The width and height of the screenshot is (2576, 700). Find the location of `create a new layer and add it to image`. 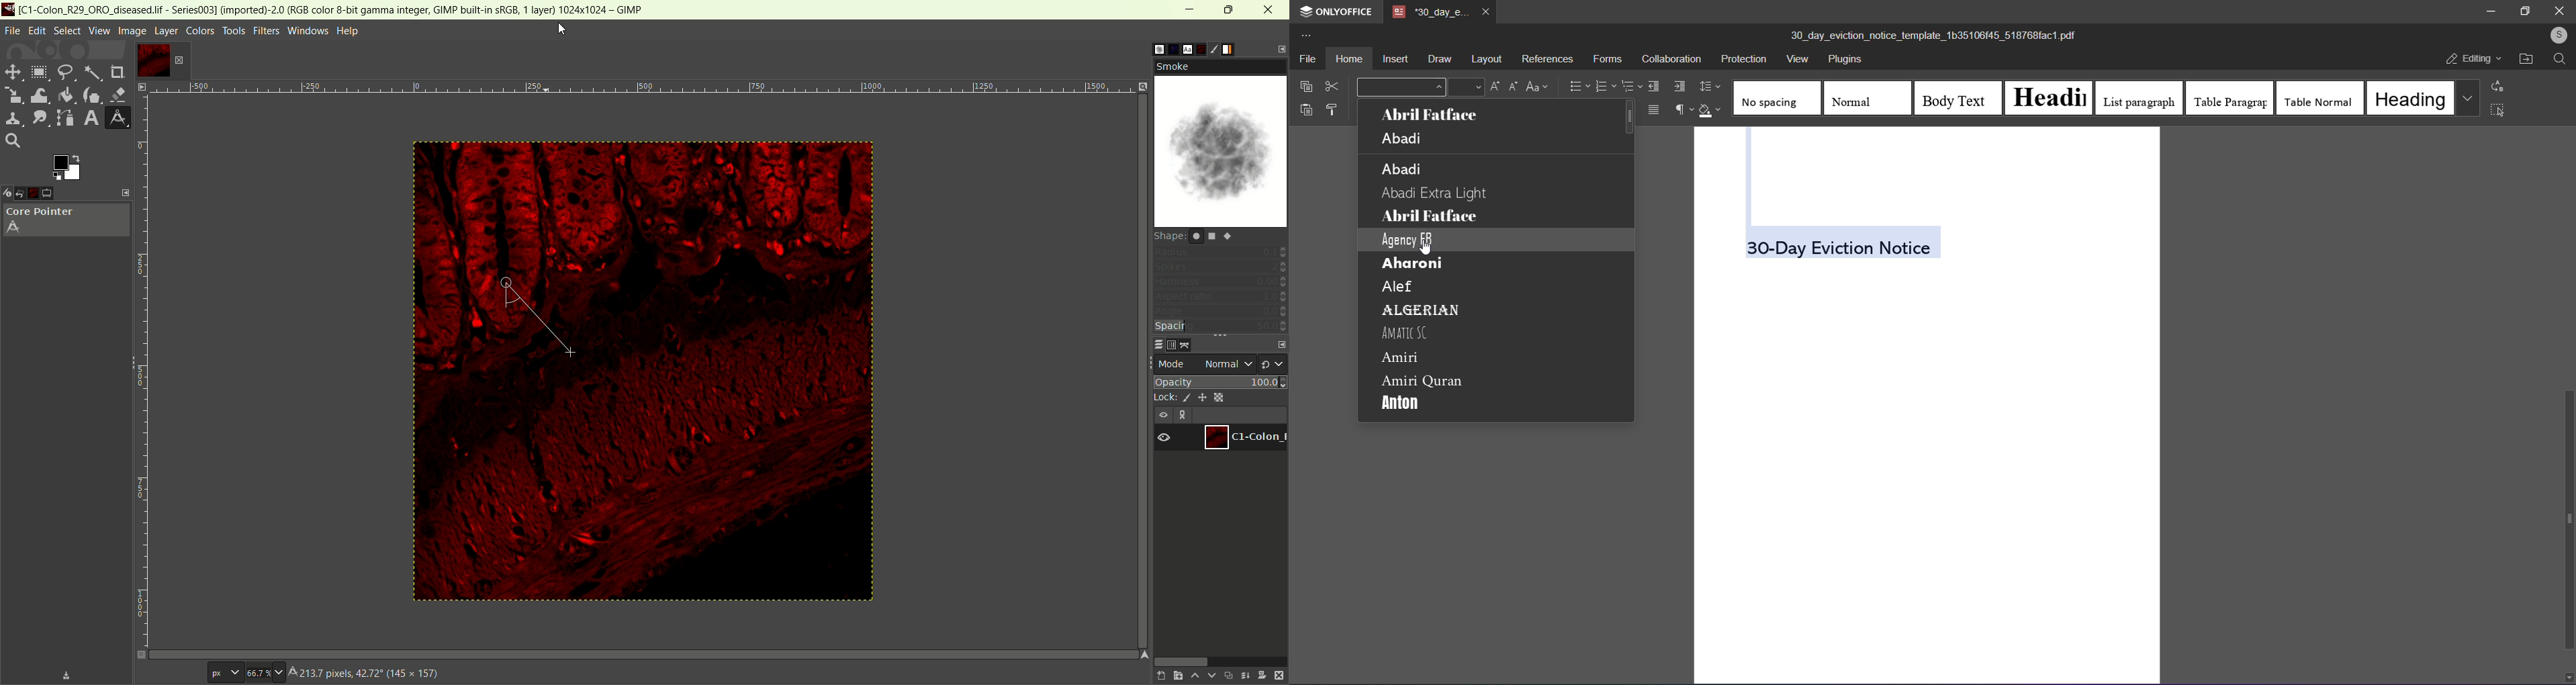

create a new layer and add it to image is located at coordinates (1175, 676).